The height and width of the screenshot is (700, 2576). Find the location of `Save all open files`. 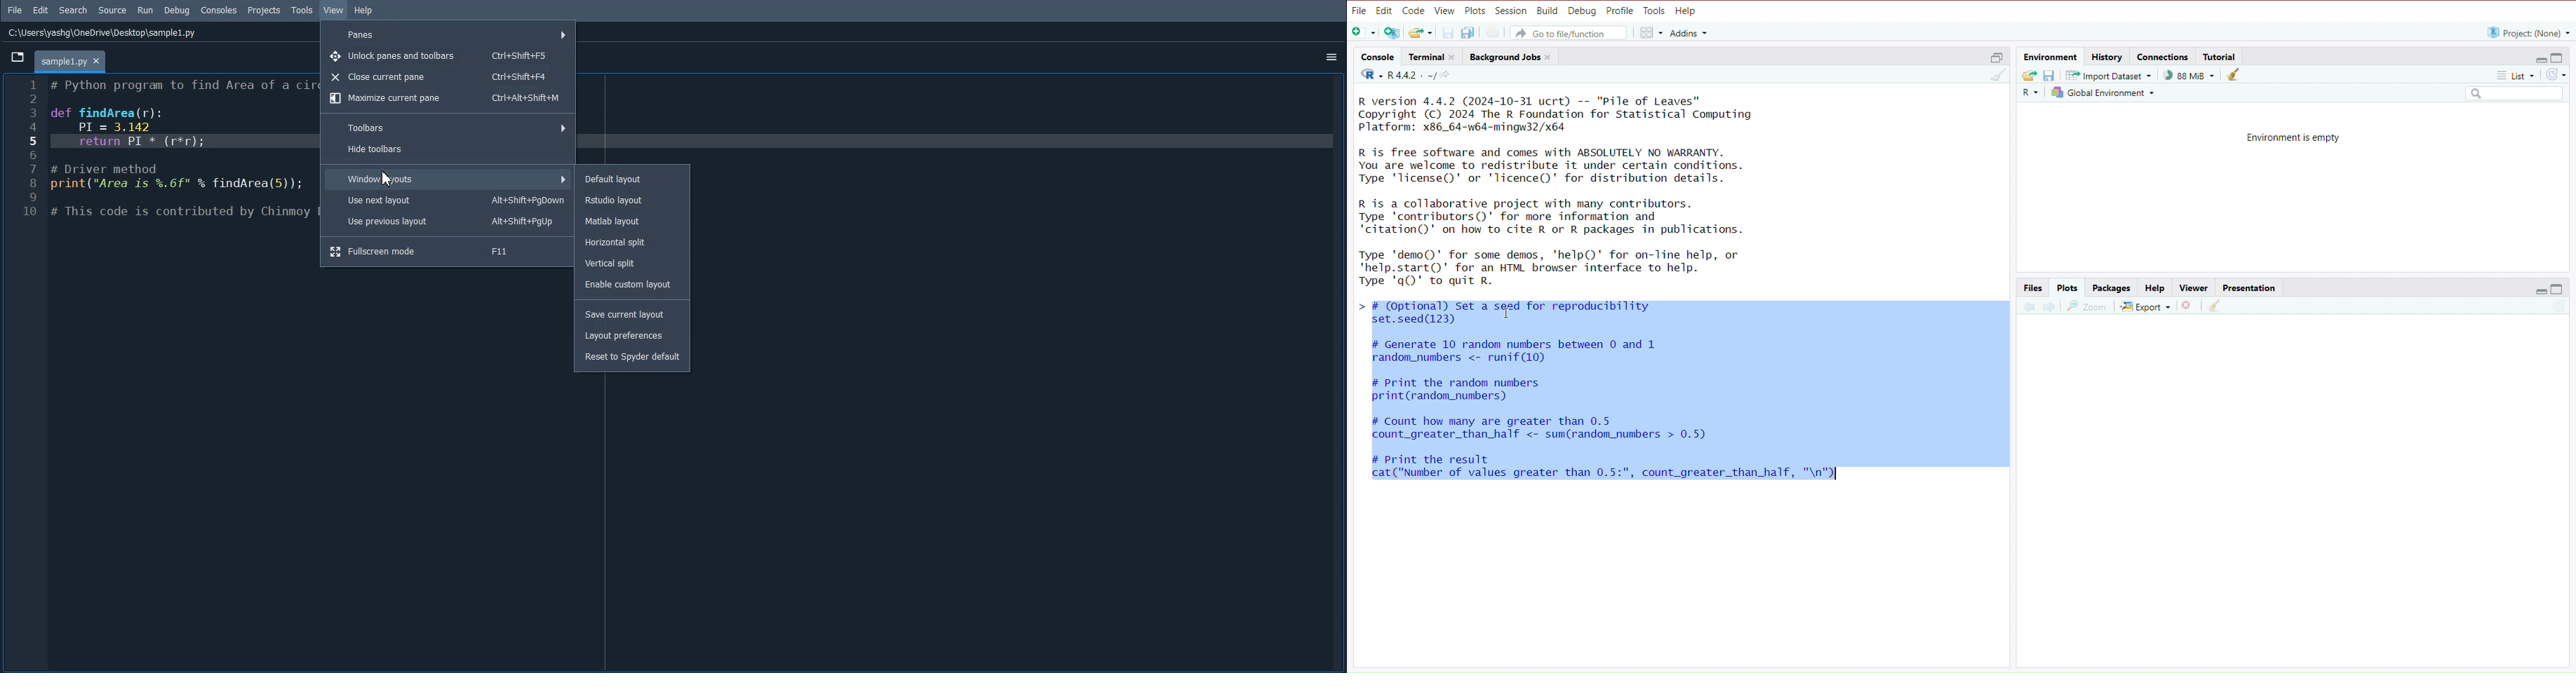

Save all open files is located at coordinates (1467, 33).